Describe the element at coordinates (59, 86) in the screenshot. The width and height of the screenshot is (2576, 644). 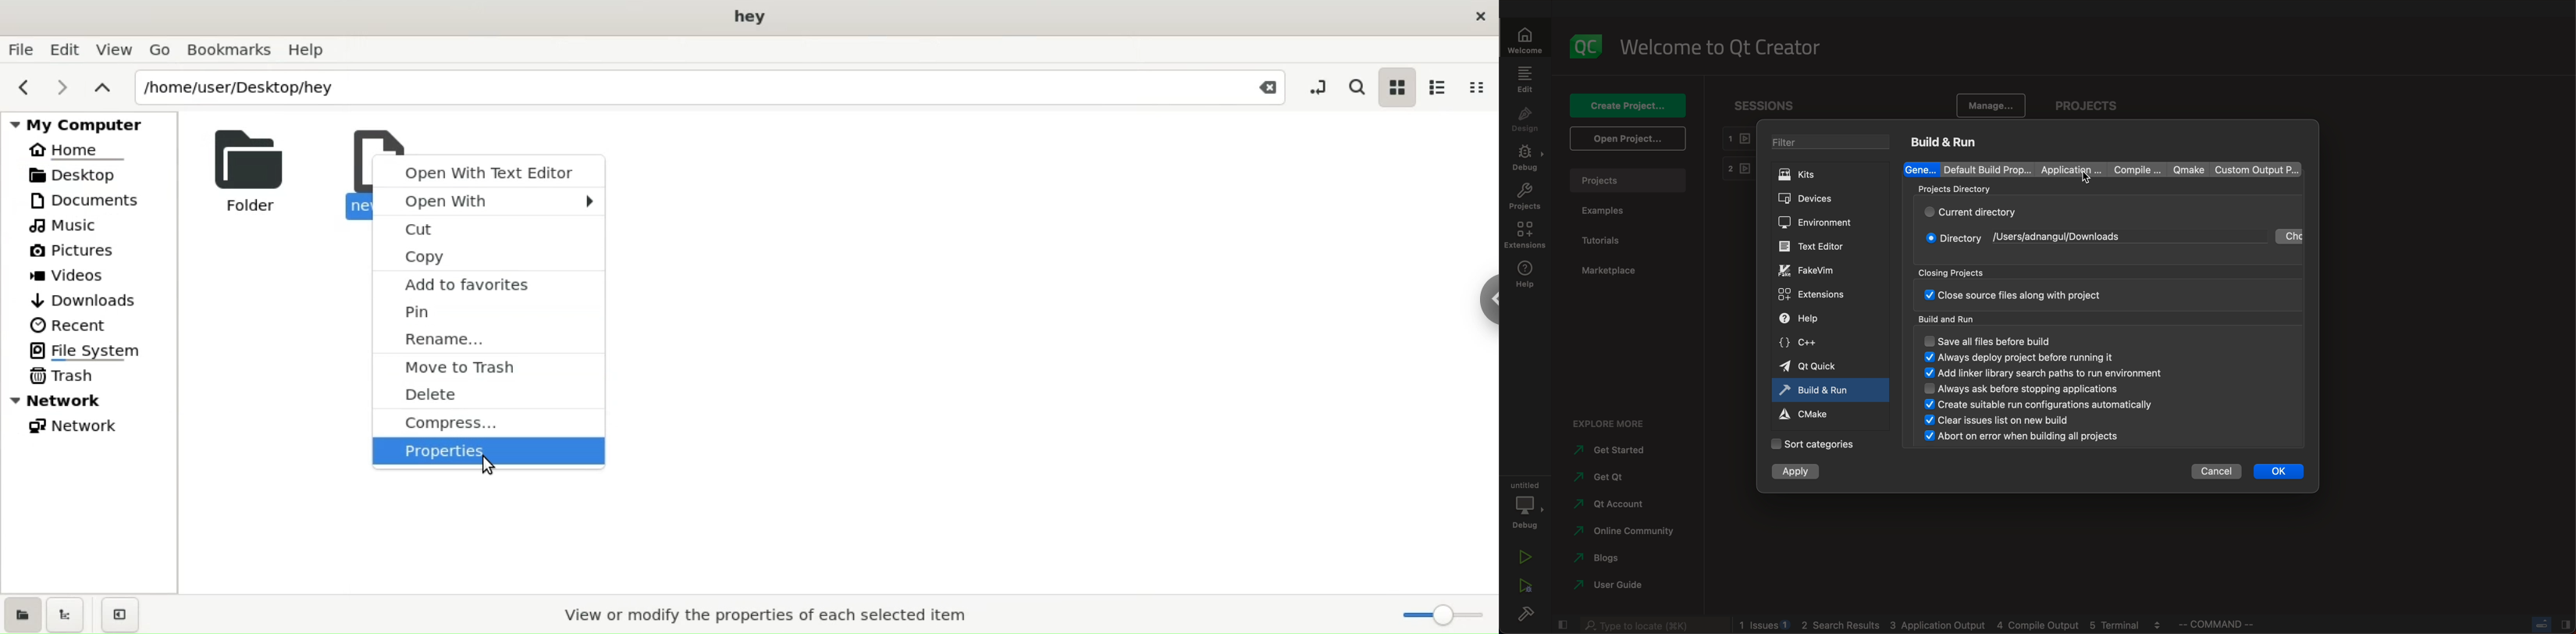
I see `next` at that location.